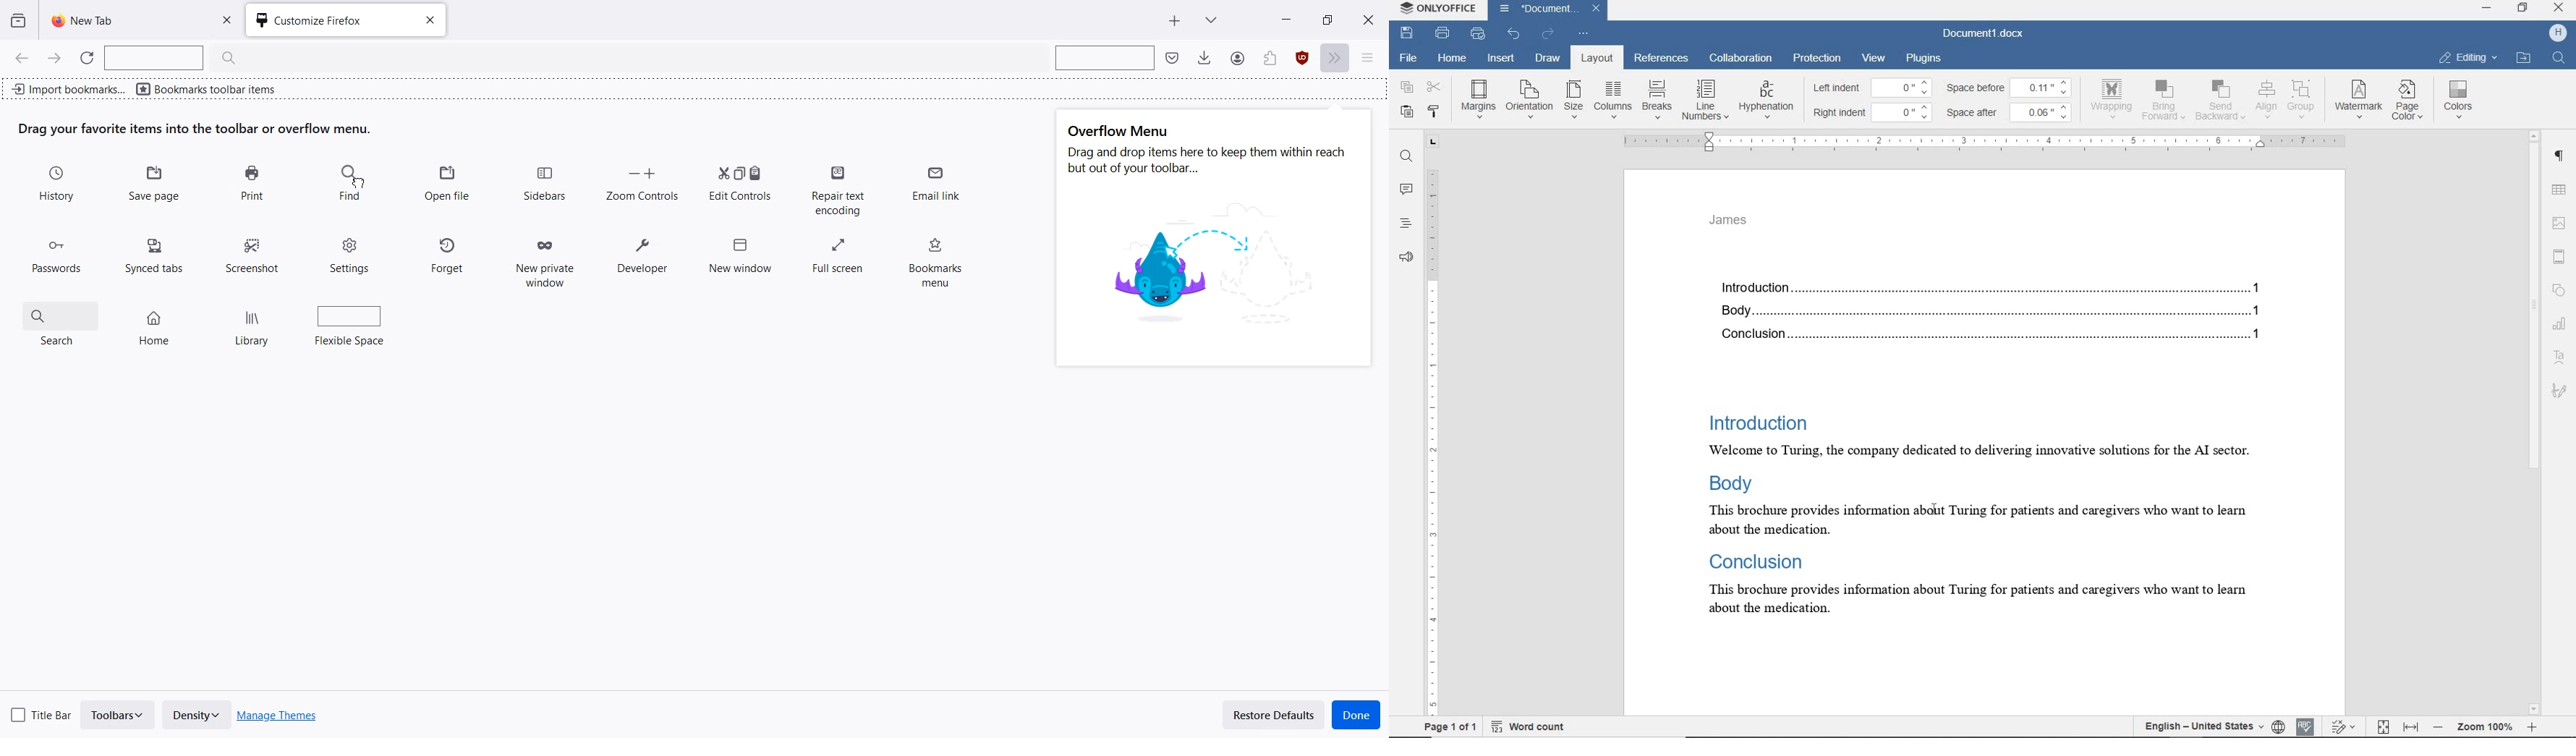 The width and height of the screenshot is (2576, 756). What do you see at coordinates (2486, 8) in the screenshot?
I see `MINIMIZE` at bounding box center [2486, 8].